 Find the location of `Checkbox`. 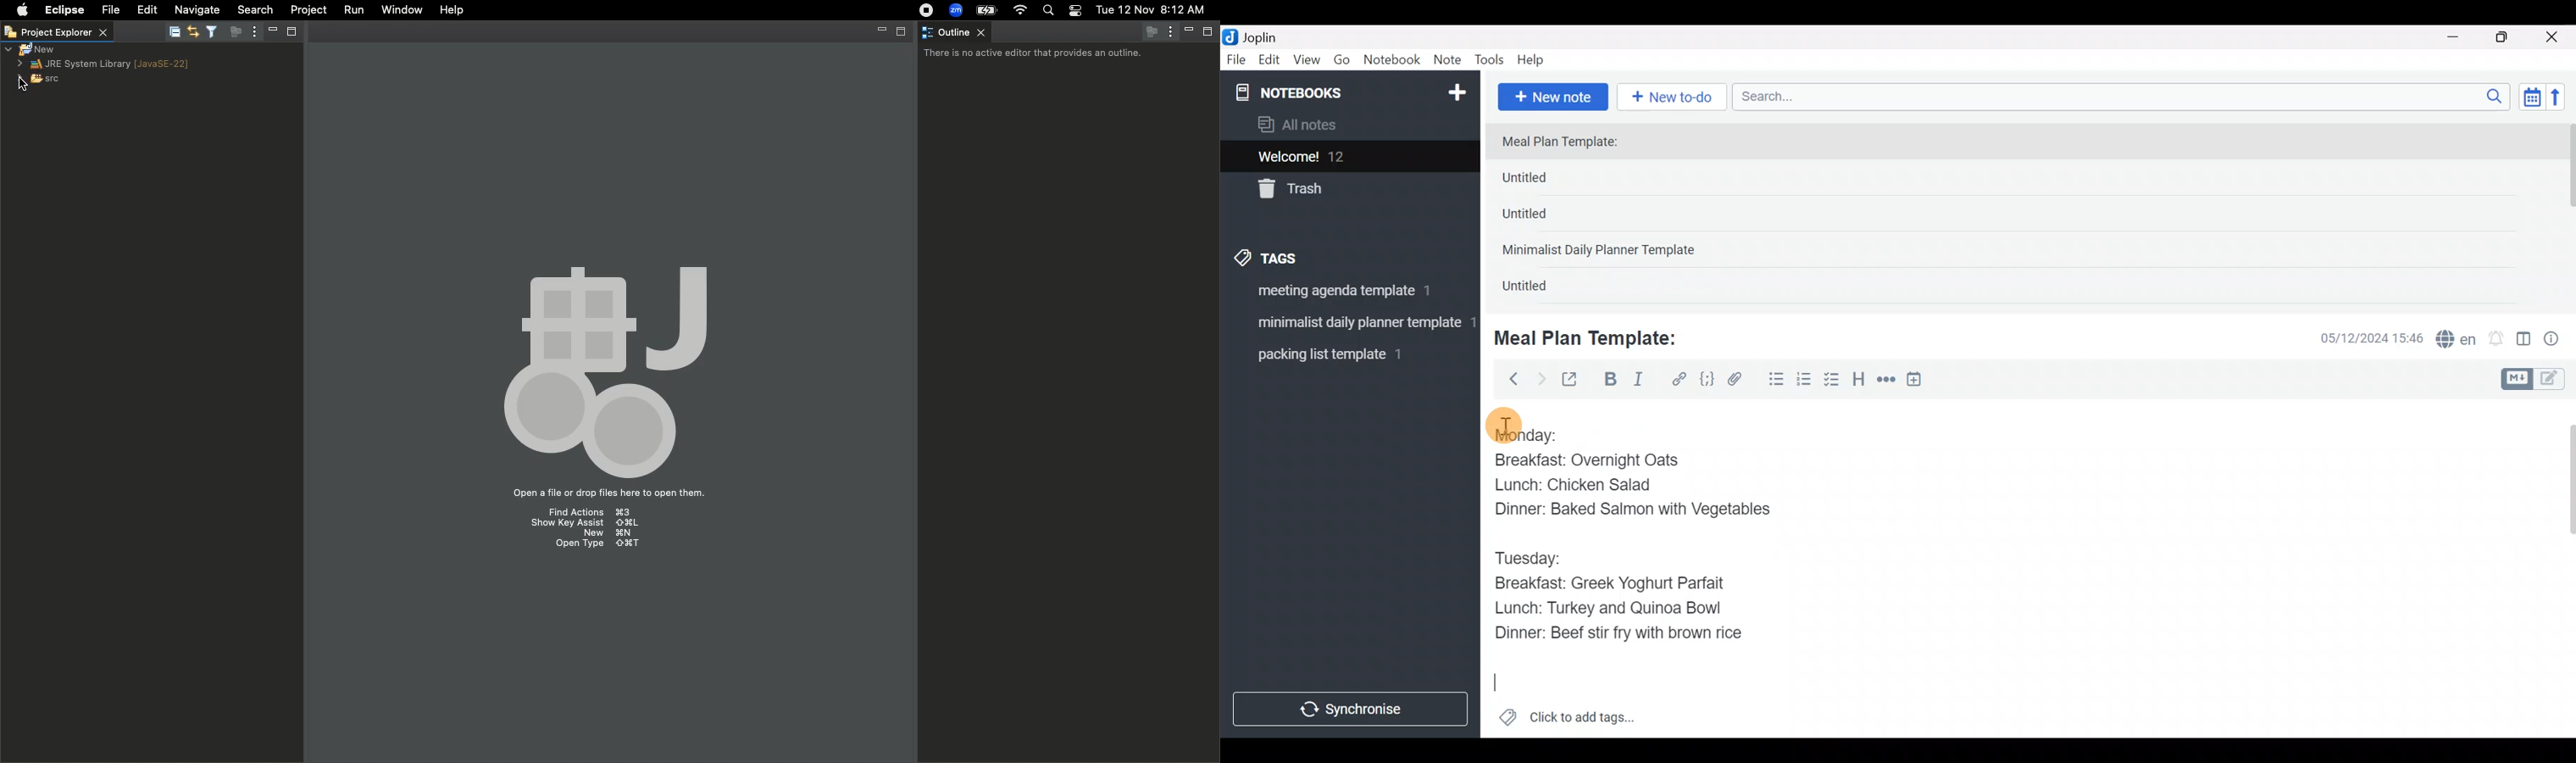

Checkbox is located at coordinates (1833, 381).